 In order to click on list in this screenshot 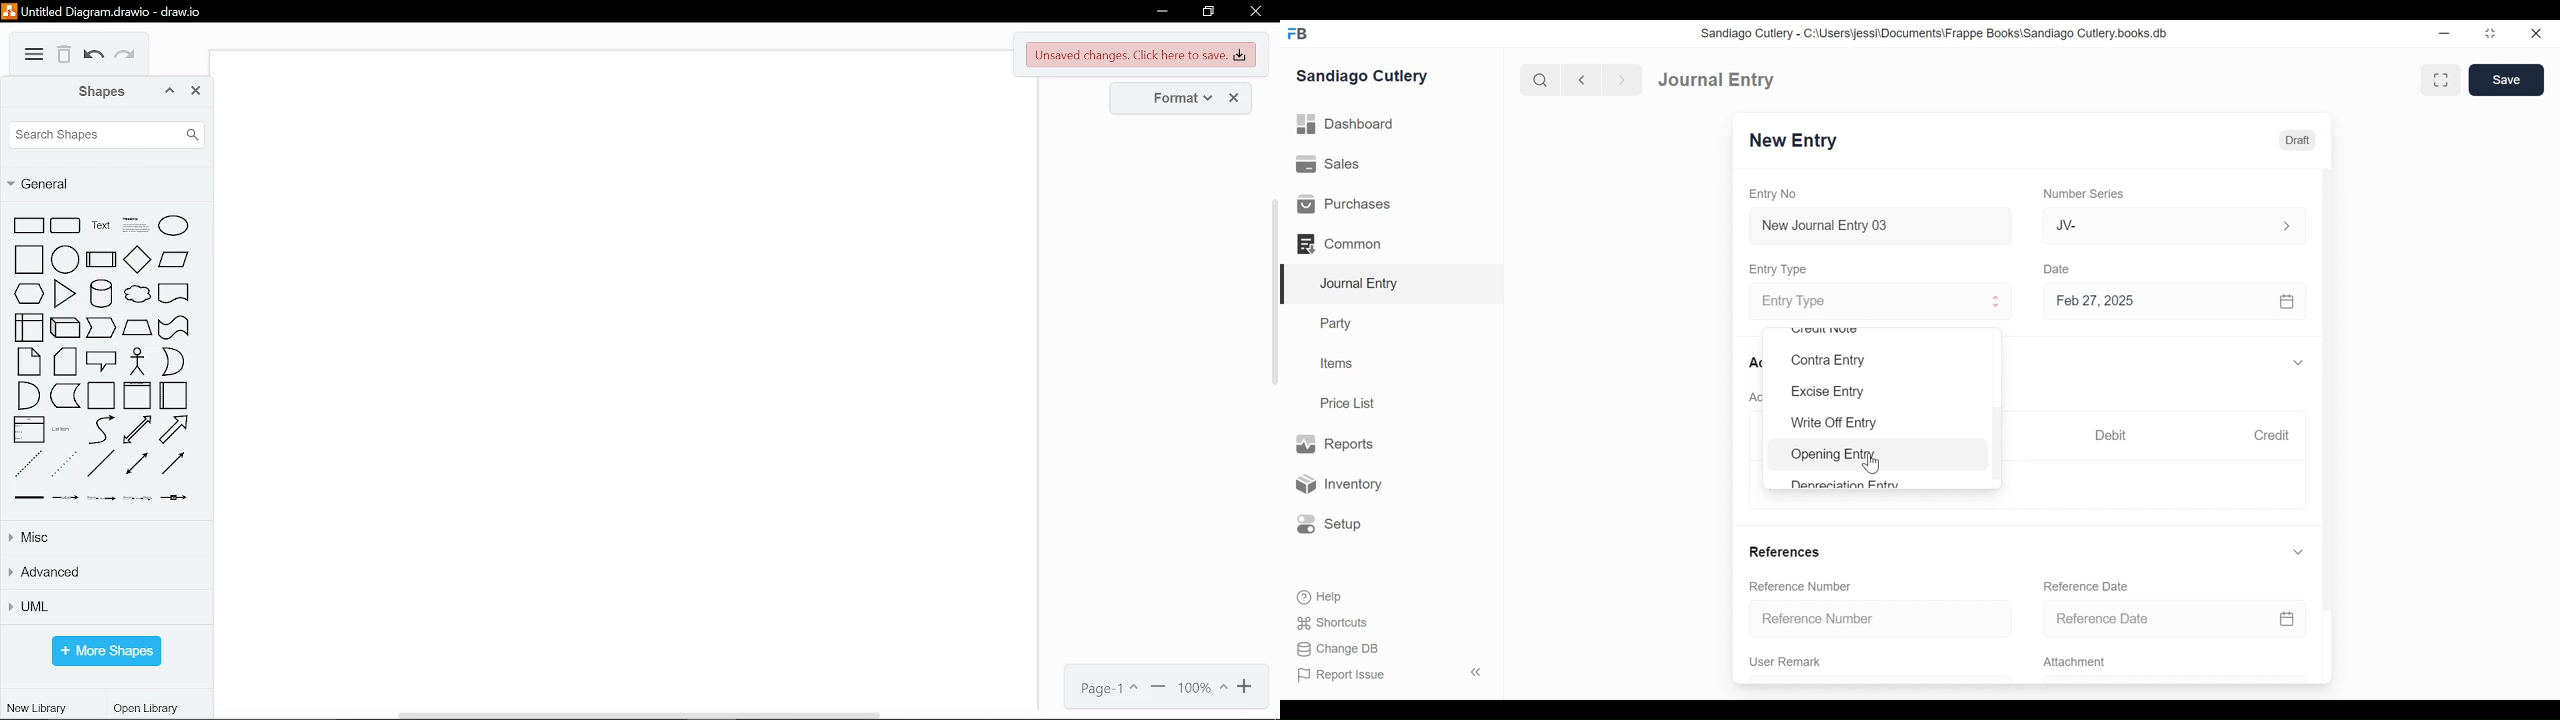, I will do `click(30, 431)`.